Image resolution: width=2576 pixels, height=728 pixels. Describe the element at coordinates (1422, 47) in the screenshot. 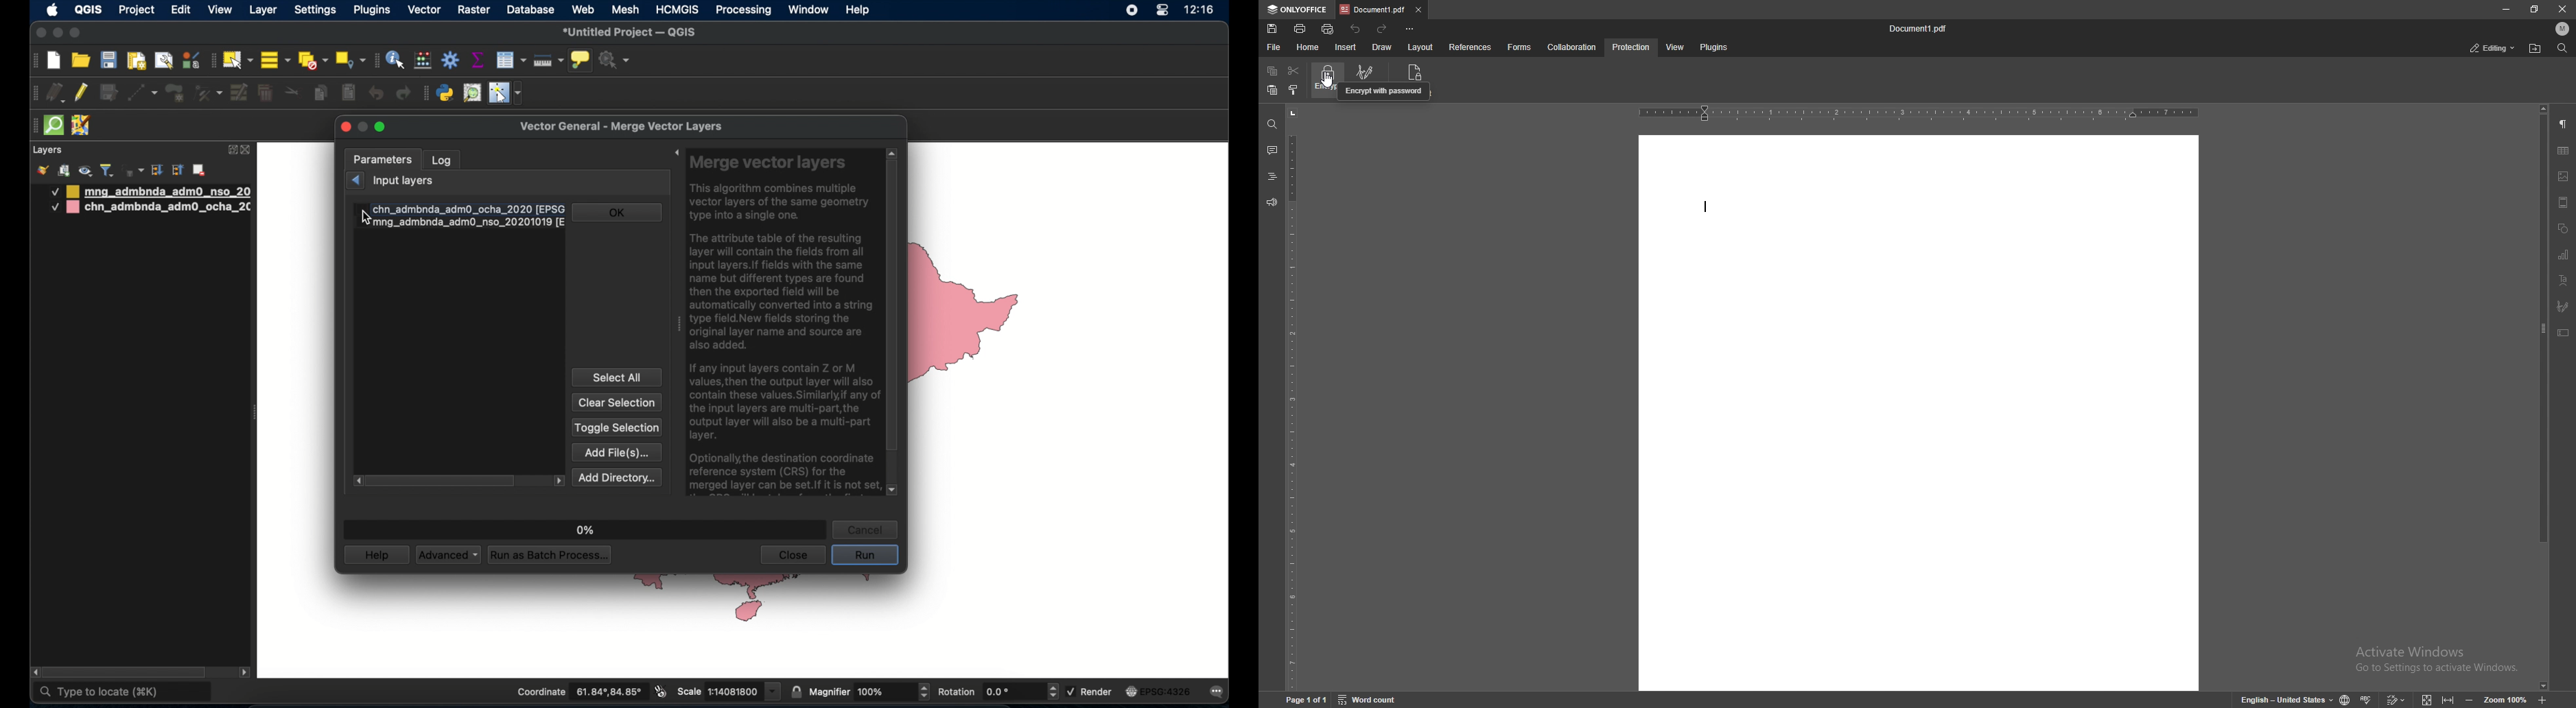

I see `layout` at that location.